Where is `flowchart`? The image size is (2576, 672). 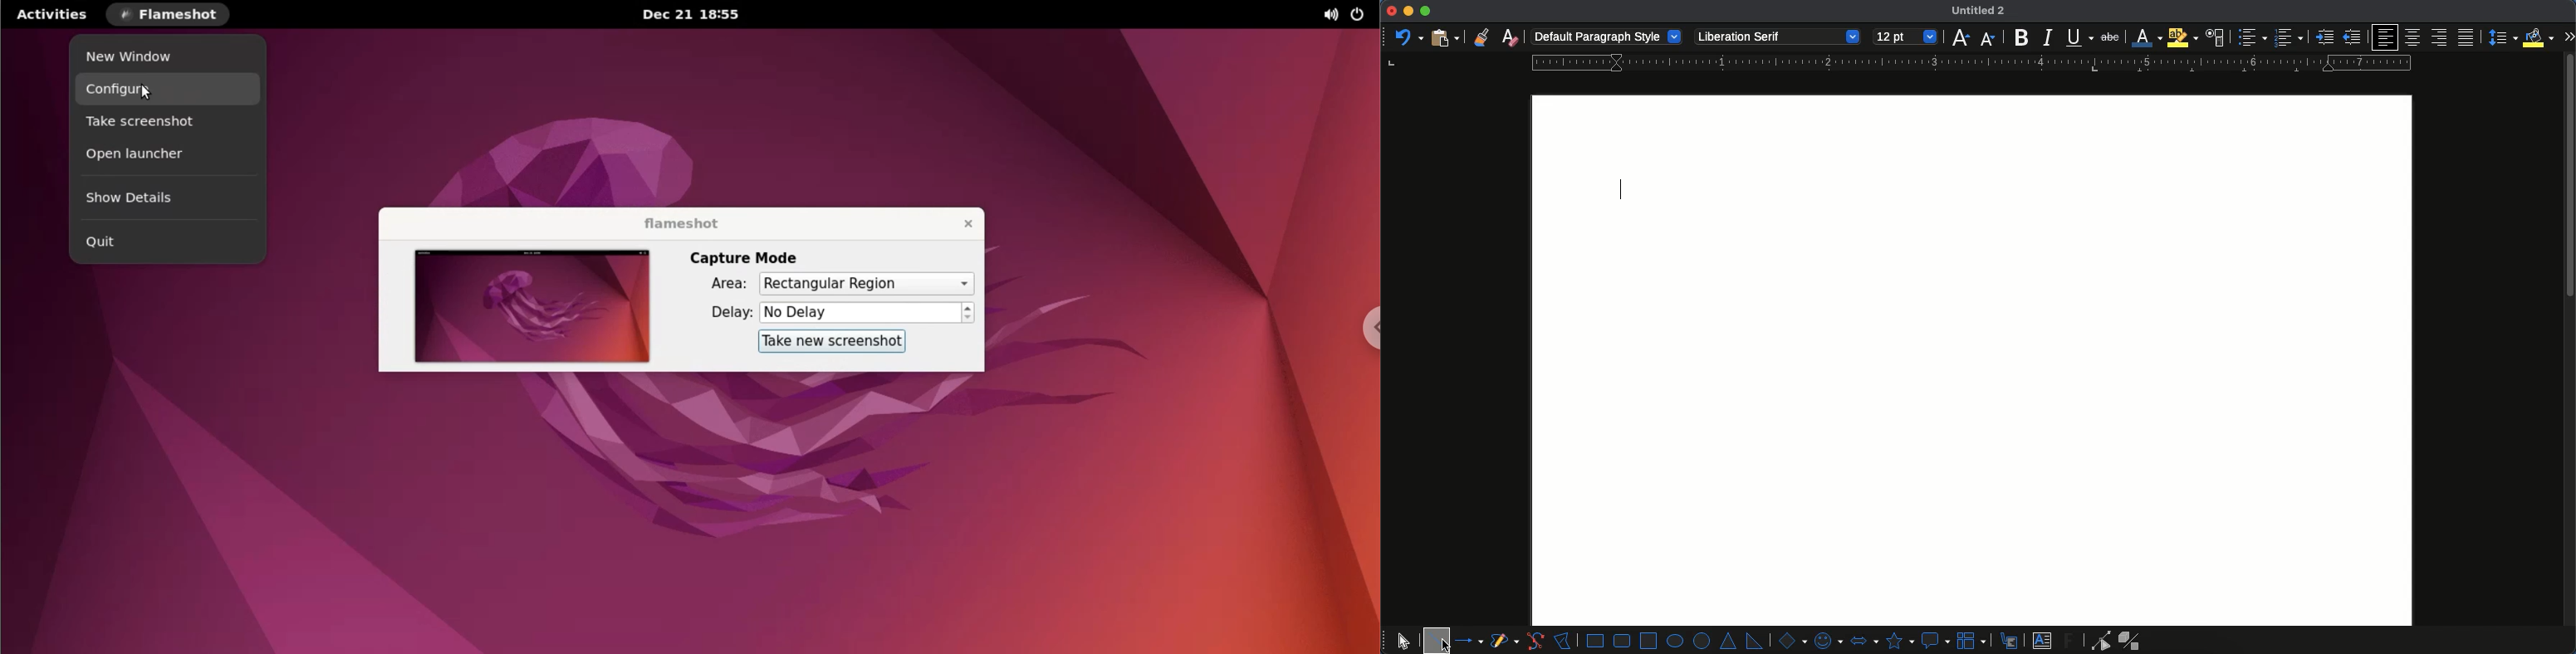 flowchart is located at coordinates (1973, 640).